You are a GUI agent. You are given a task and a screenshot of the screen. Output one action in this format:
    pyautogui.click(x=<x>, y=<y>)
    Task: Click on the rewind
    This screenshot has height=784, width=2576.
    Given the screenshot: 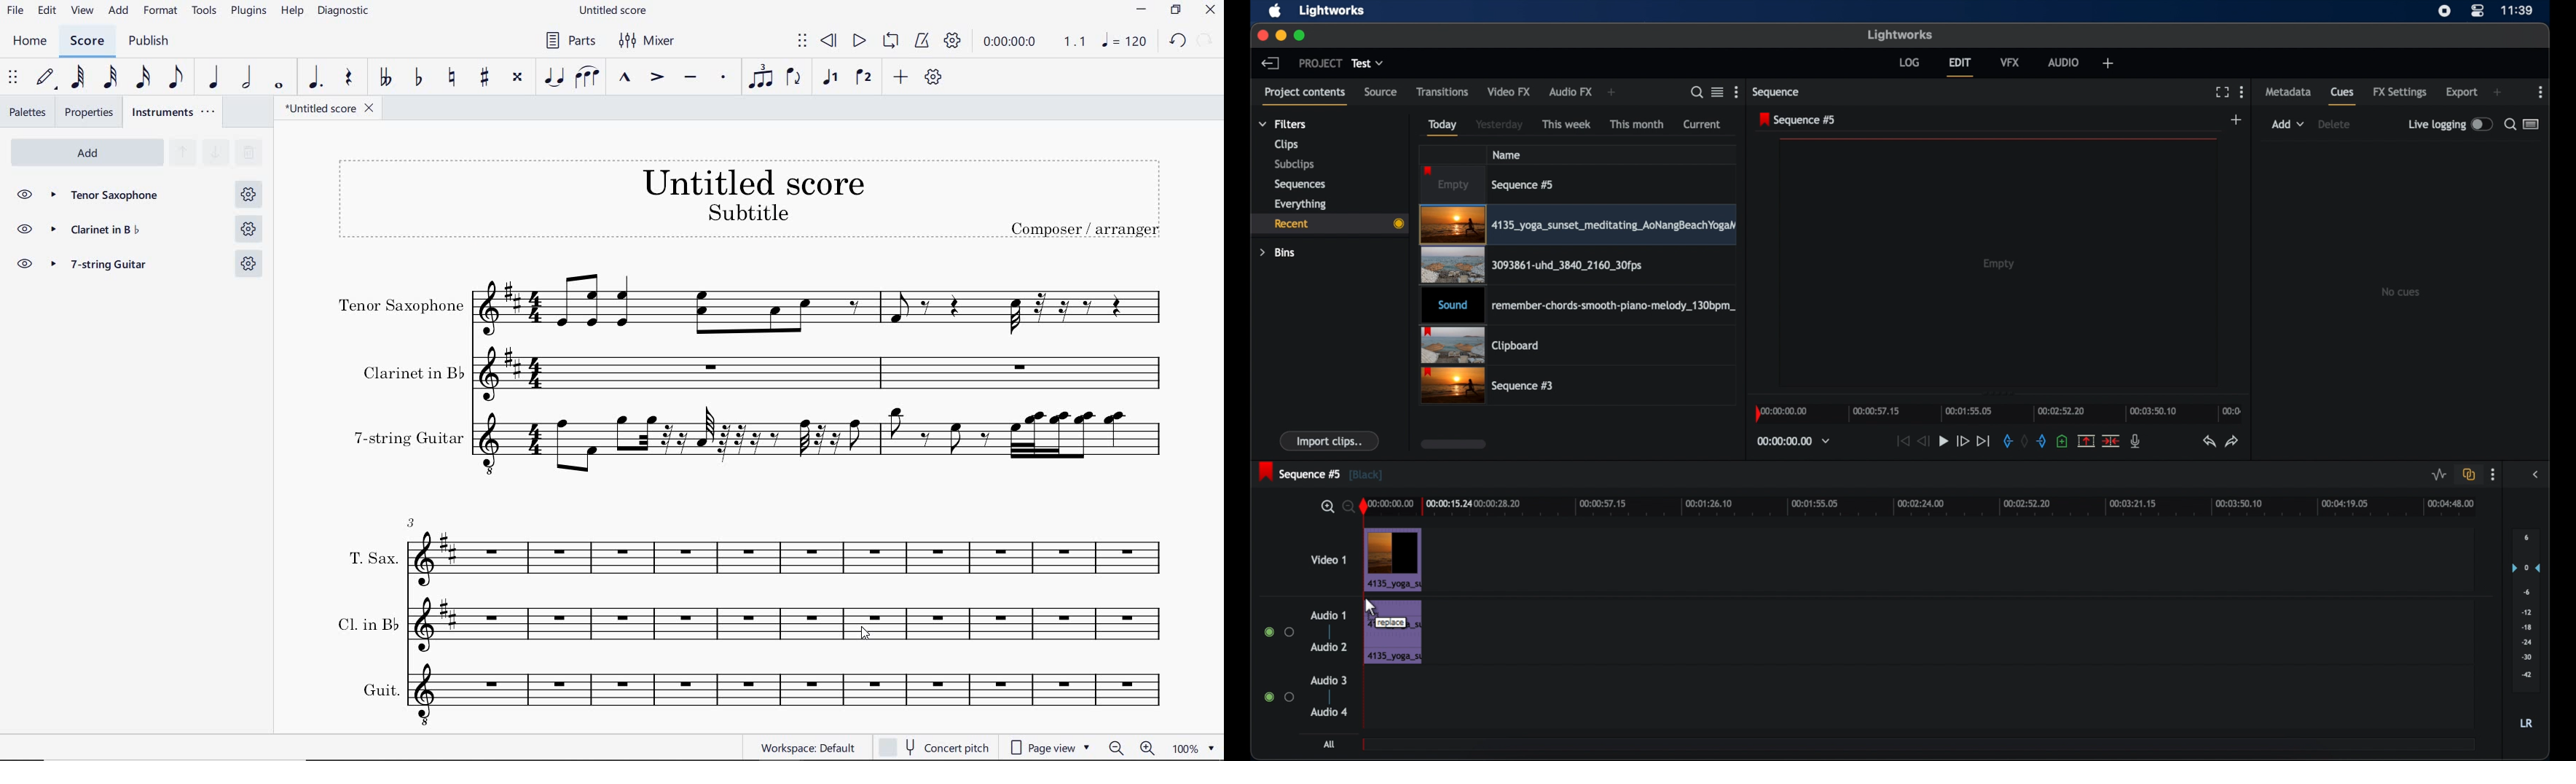 What is the action you would take?
    pyautogui.click(x=1924, y=440)
    